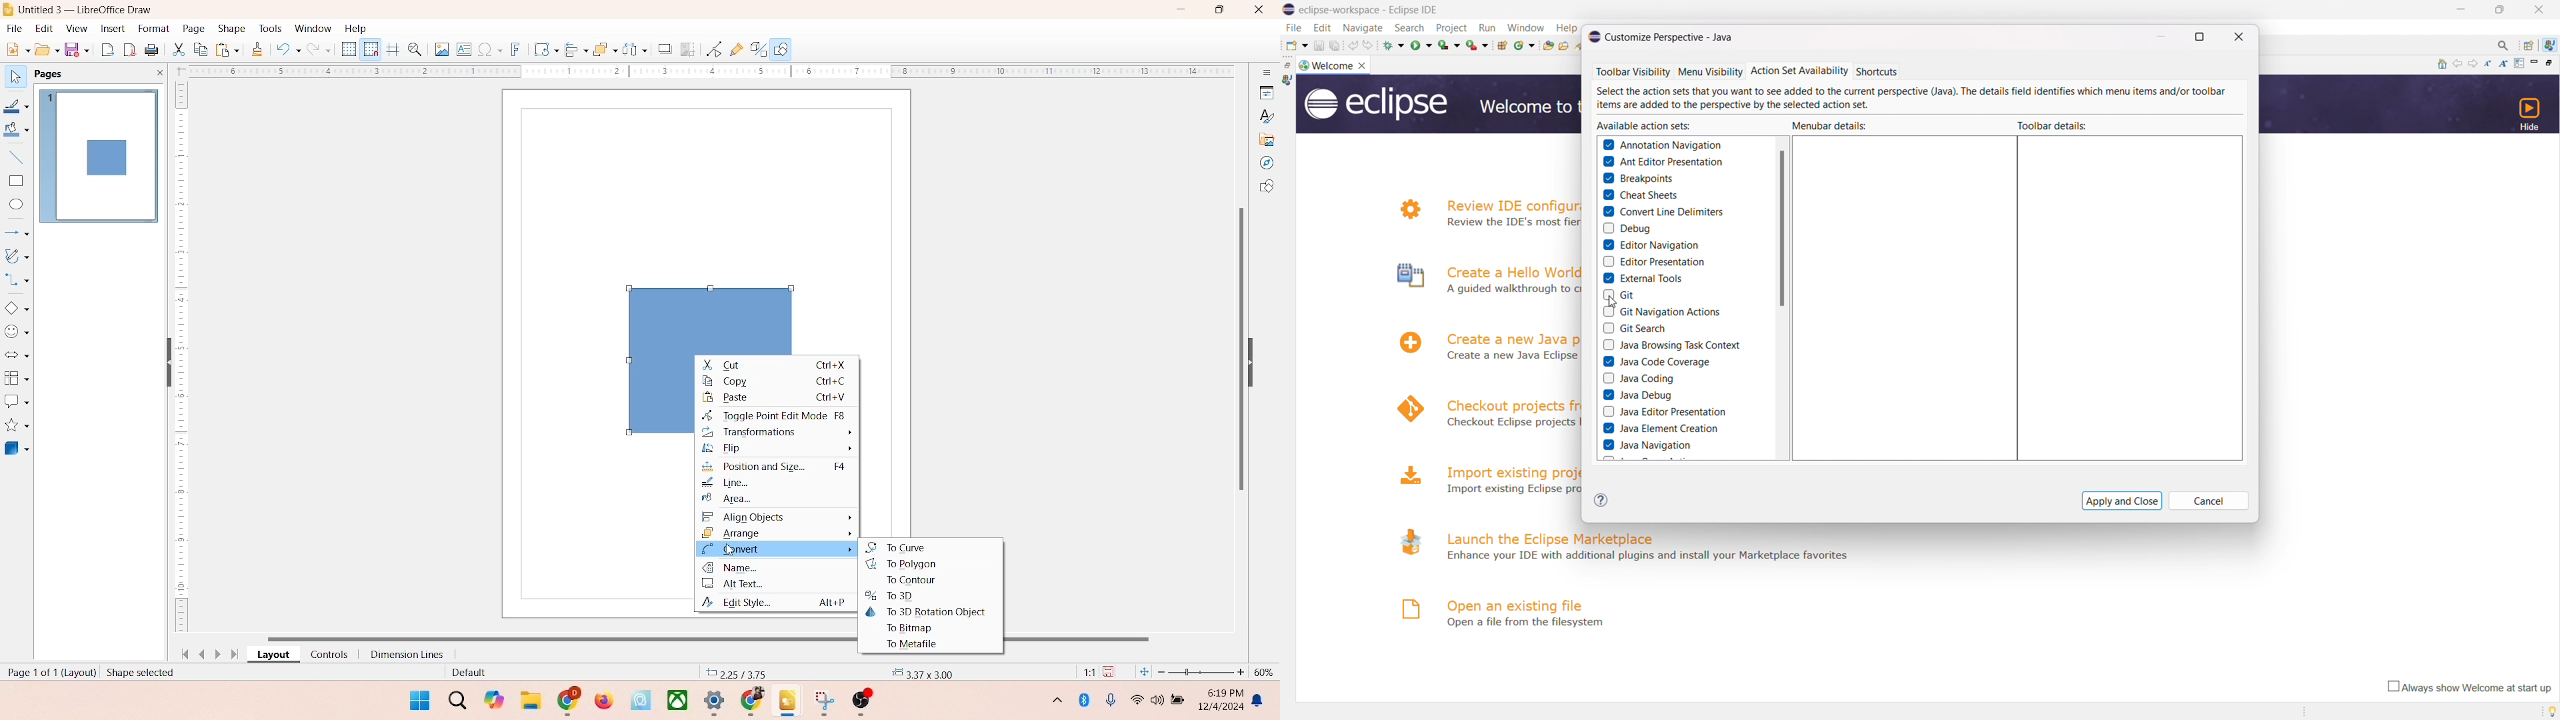 The image size is (2576, 728). Describe the element at coordinates (1638, 195) in the screenshot. I see `cheat sheets` at that location.